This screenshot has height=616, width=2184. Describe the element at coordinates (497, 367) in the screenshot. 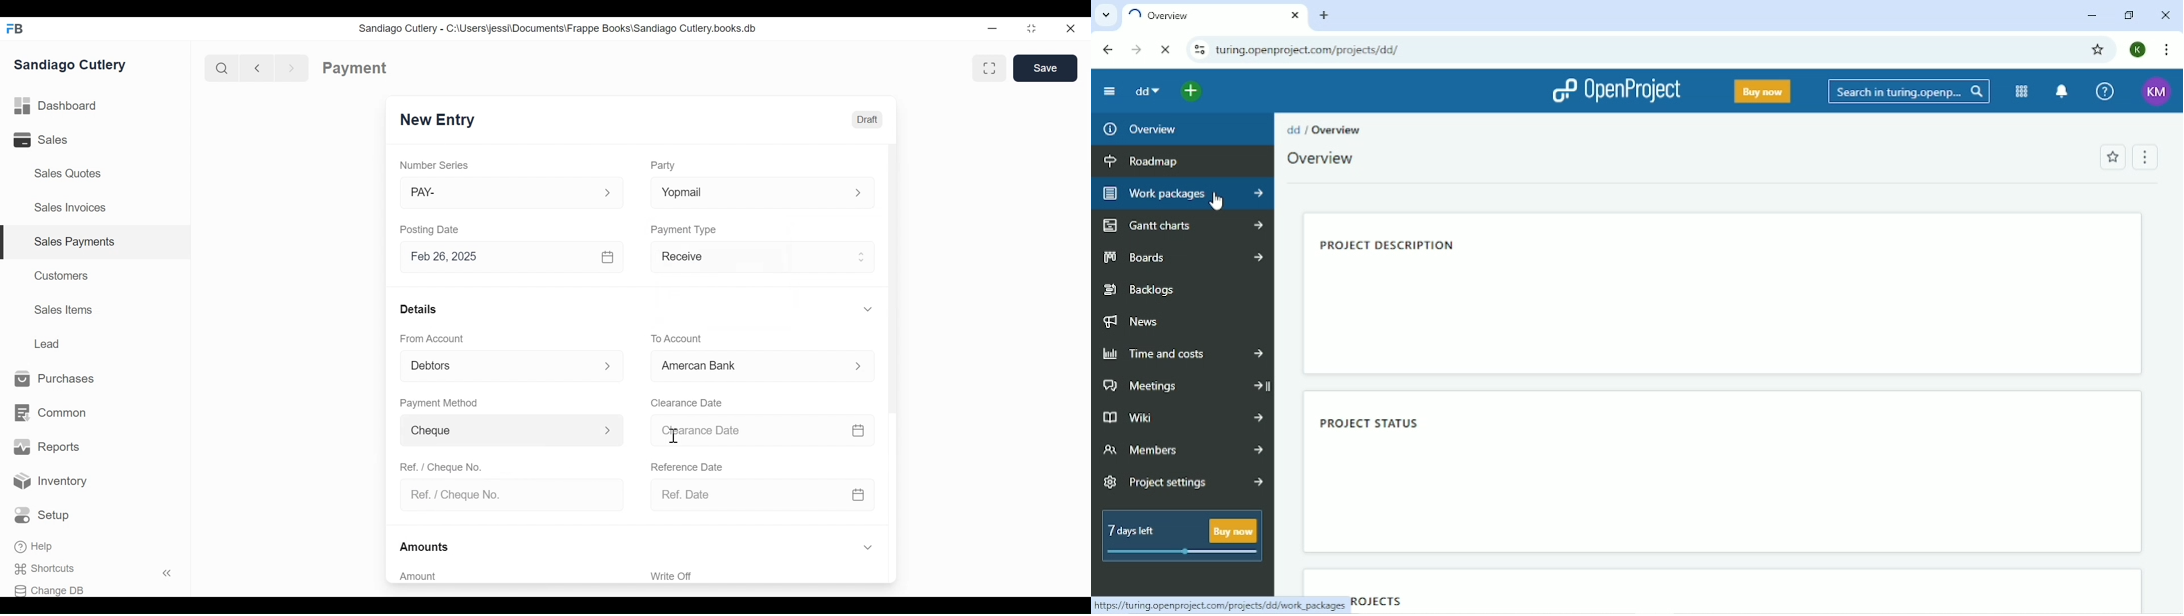

I see `Debtors` at that location.